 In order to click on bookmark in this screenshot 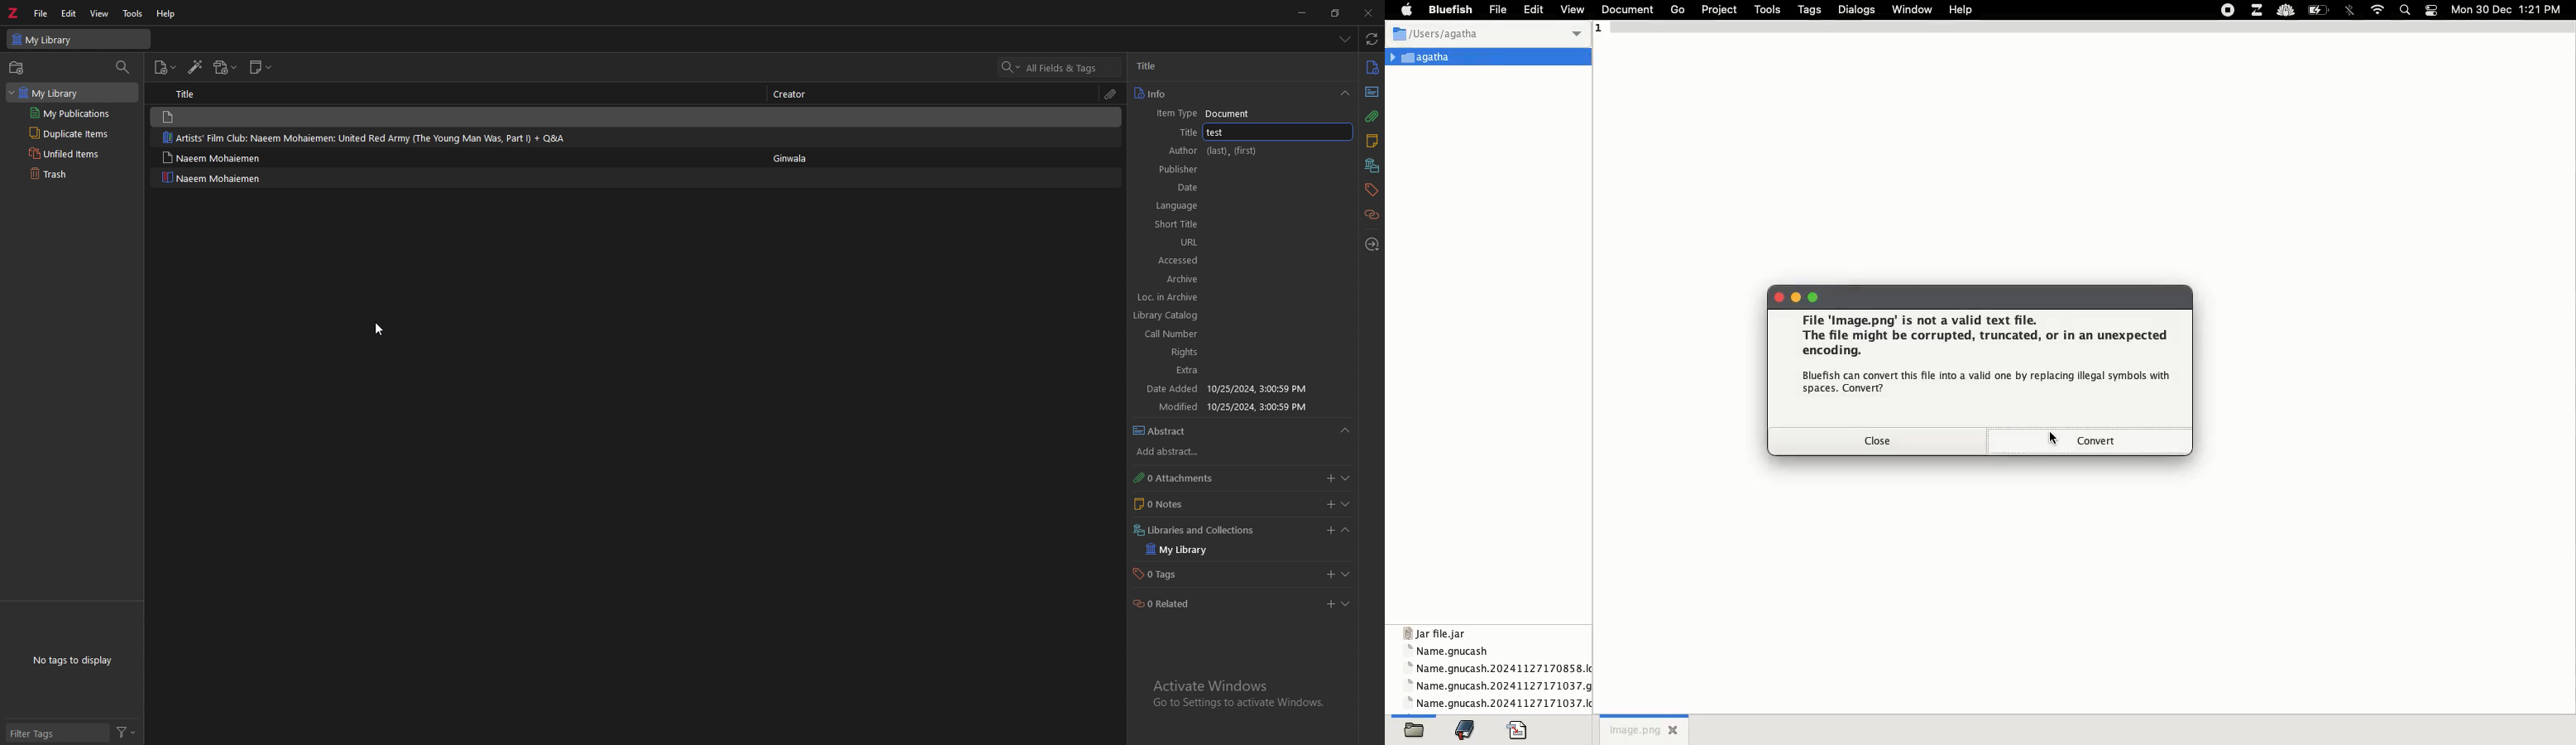, I will do `click(1464, 728)`.